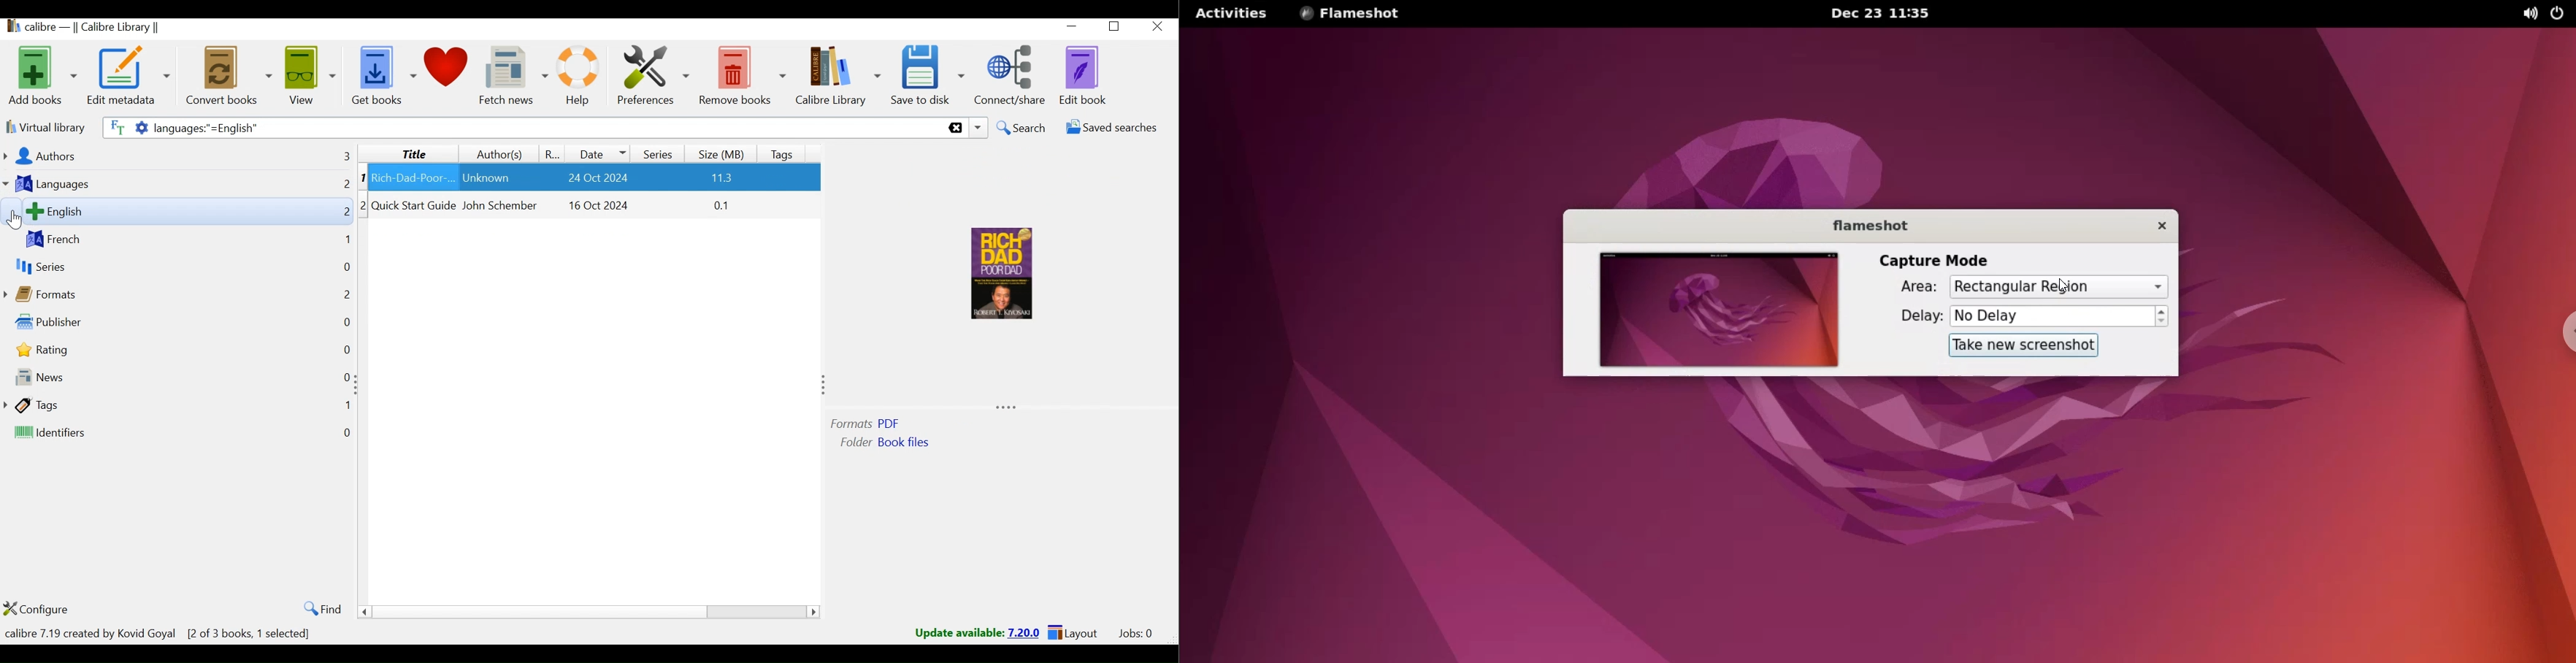 Image resolution: width=2576 pixels, height=672 pixels. What do you see at coordinates (837, 76) in the screenshot?
I see `Calibre Library` at bounding box center [837, 76].